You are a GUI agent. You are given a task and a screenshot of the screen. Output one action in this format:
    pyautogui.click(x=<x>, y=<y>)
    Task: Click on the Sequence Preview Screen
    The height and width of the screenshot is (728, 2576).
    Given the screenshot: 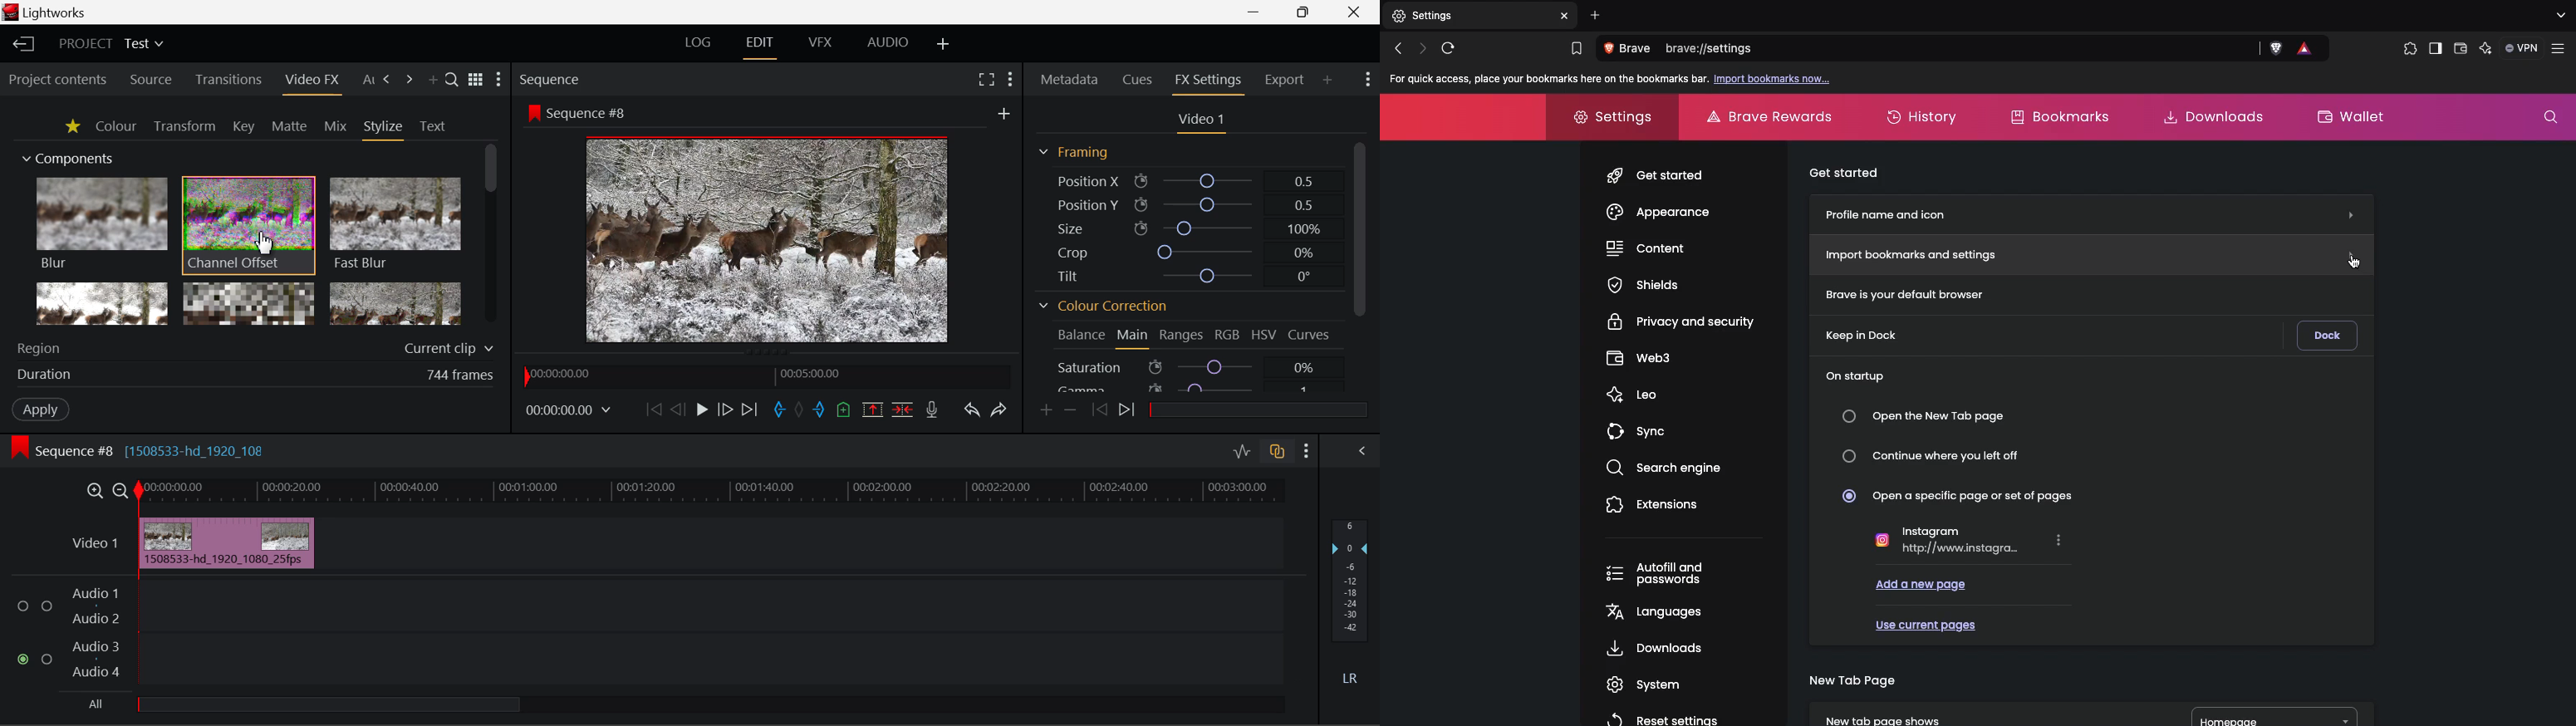 What is the action you would take?
    pyautogui.click(x=768, y=223)
    